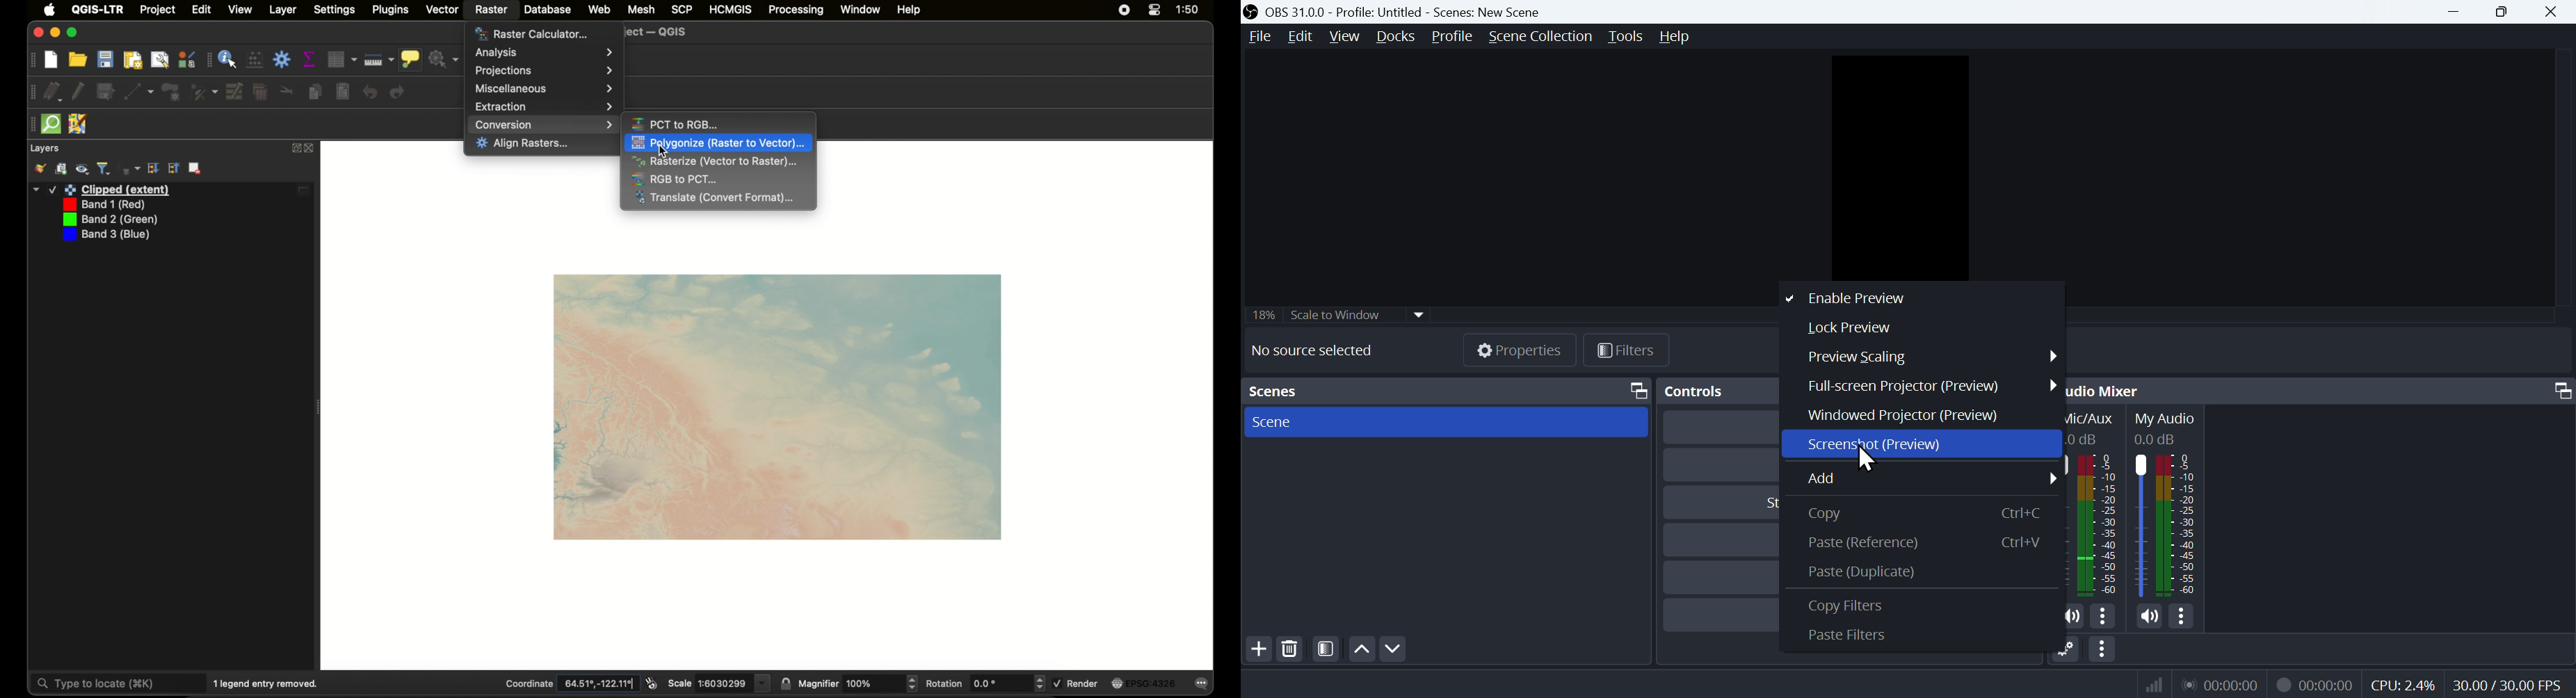 The height and width of the screenshot is (700, 2576). Describe the element at coordinates (2069, 615) in the screenshot. I see `Mute/Unmute` at that location.